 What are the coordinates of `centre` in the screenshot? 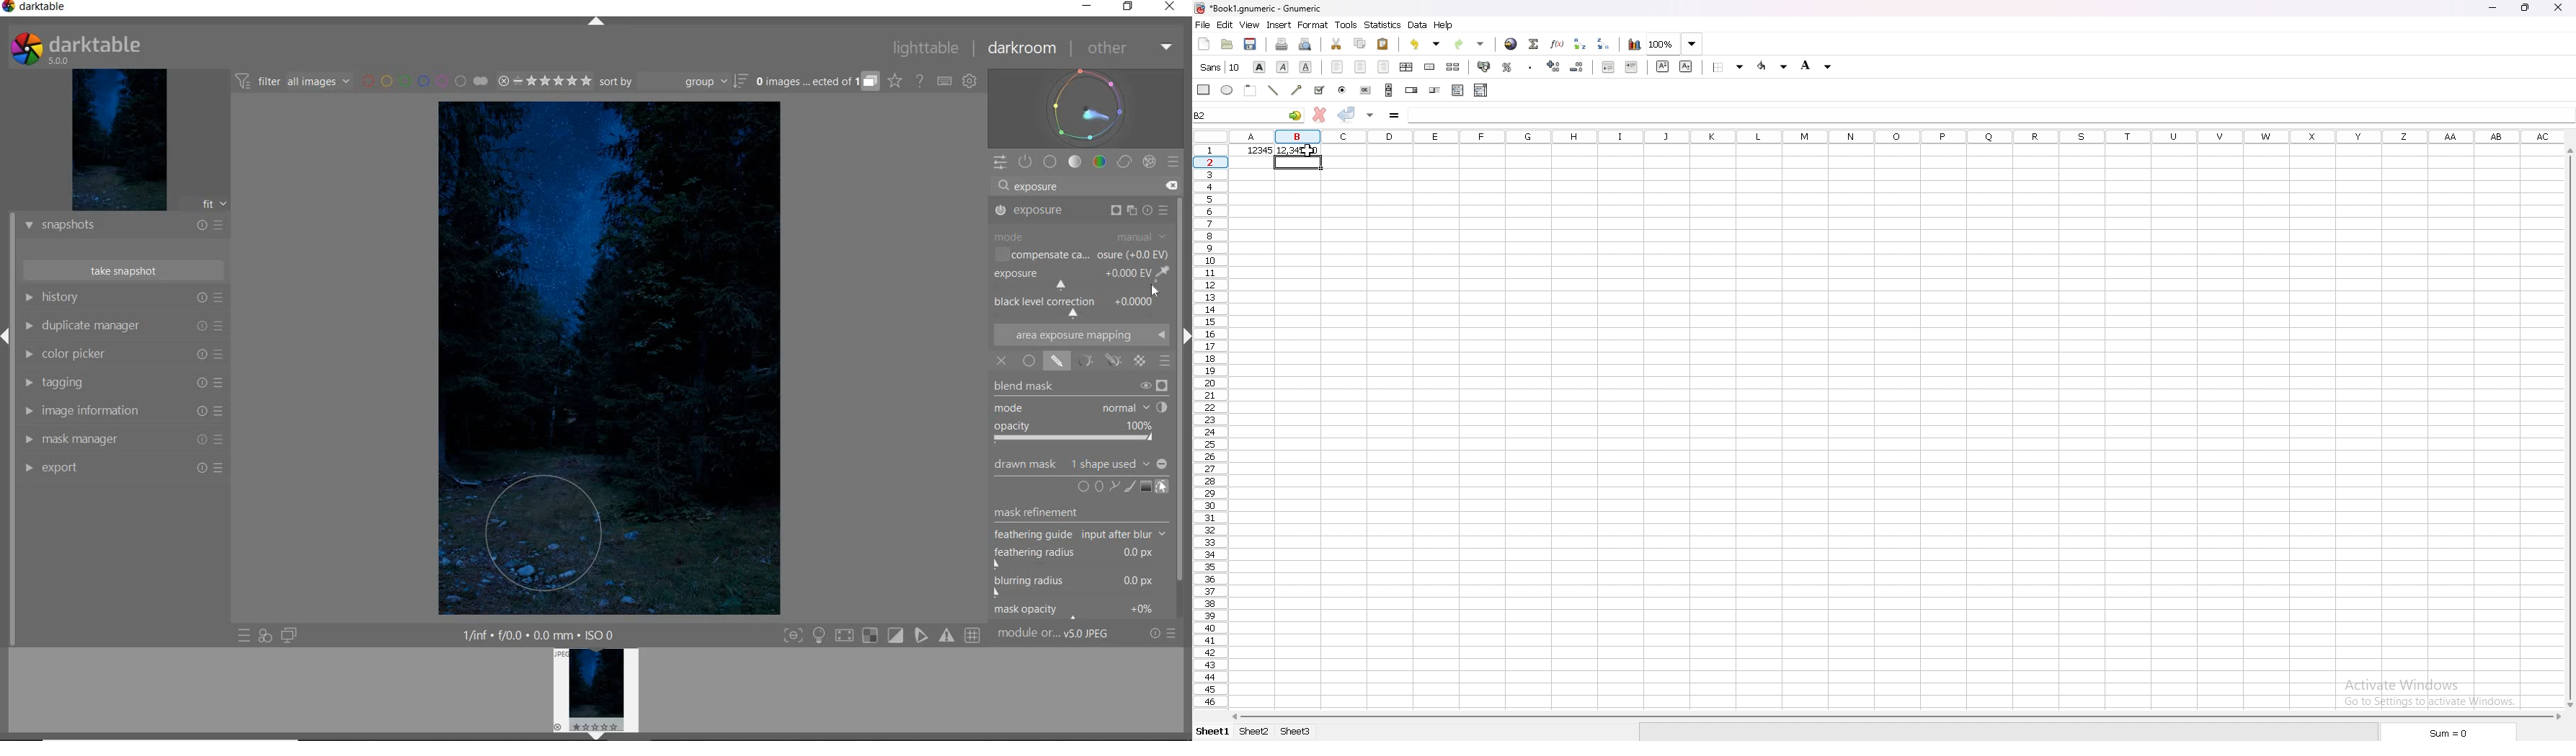 It's located at (1362, 67).